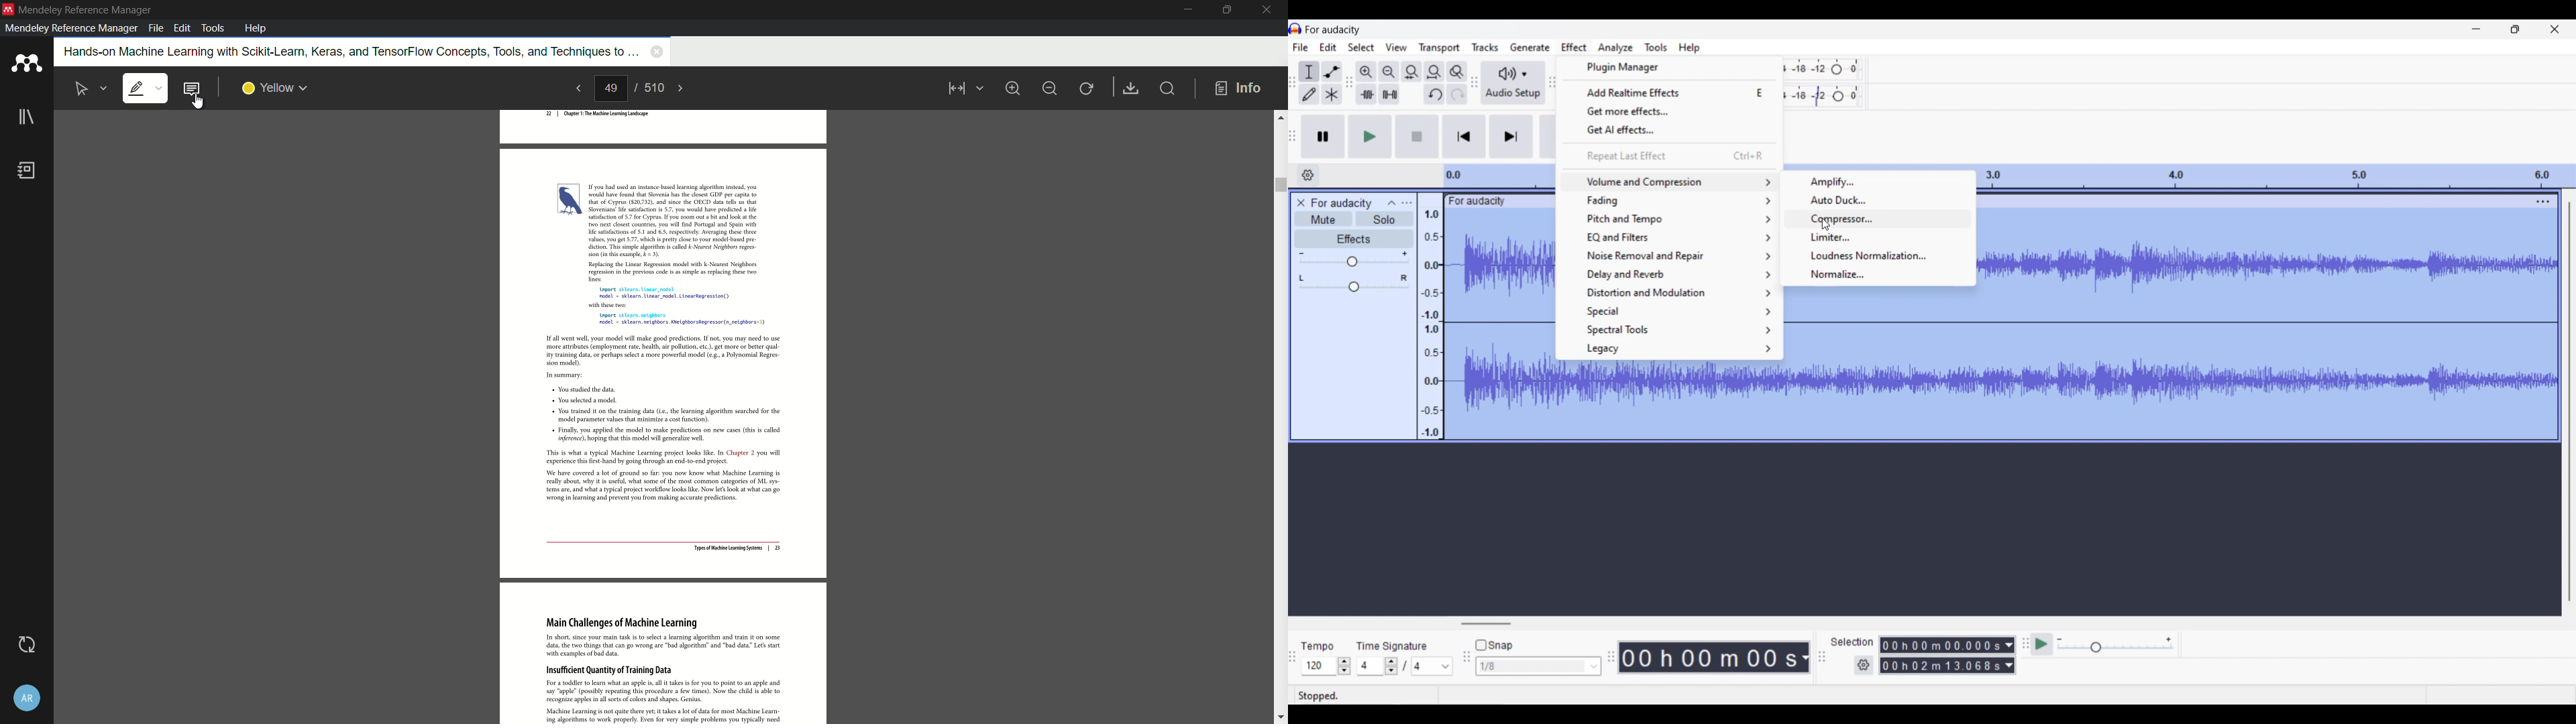  Describe the element at coordinates (1318, 646) in the screenshot. I see `tempo` at that location.